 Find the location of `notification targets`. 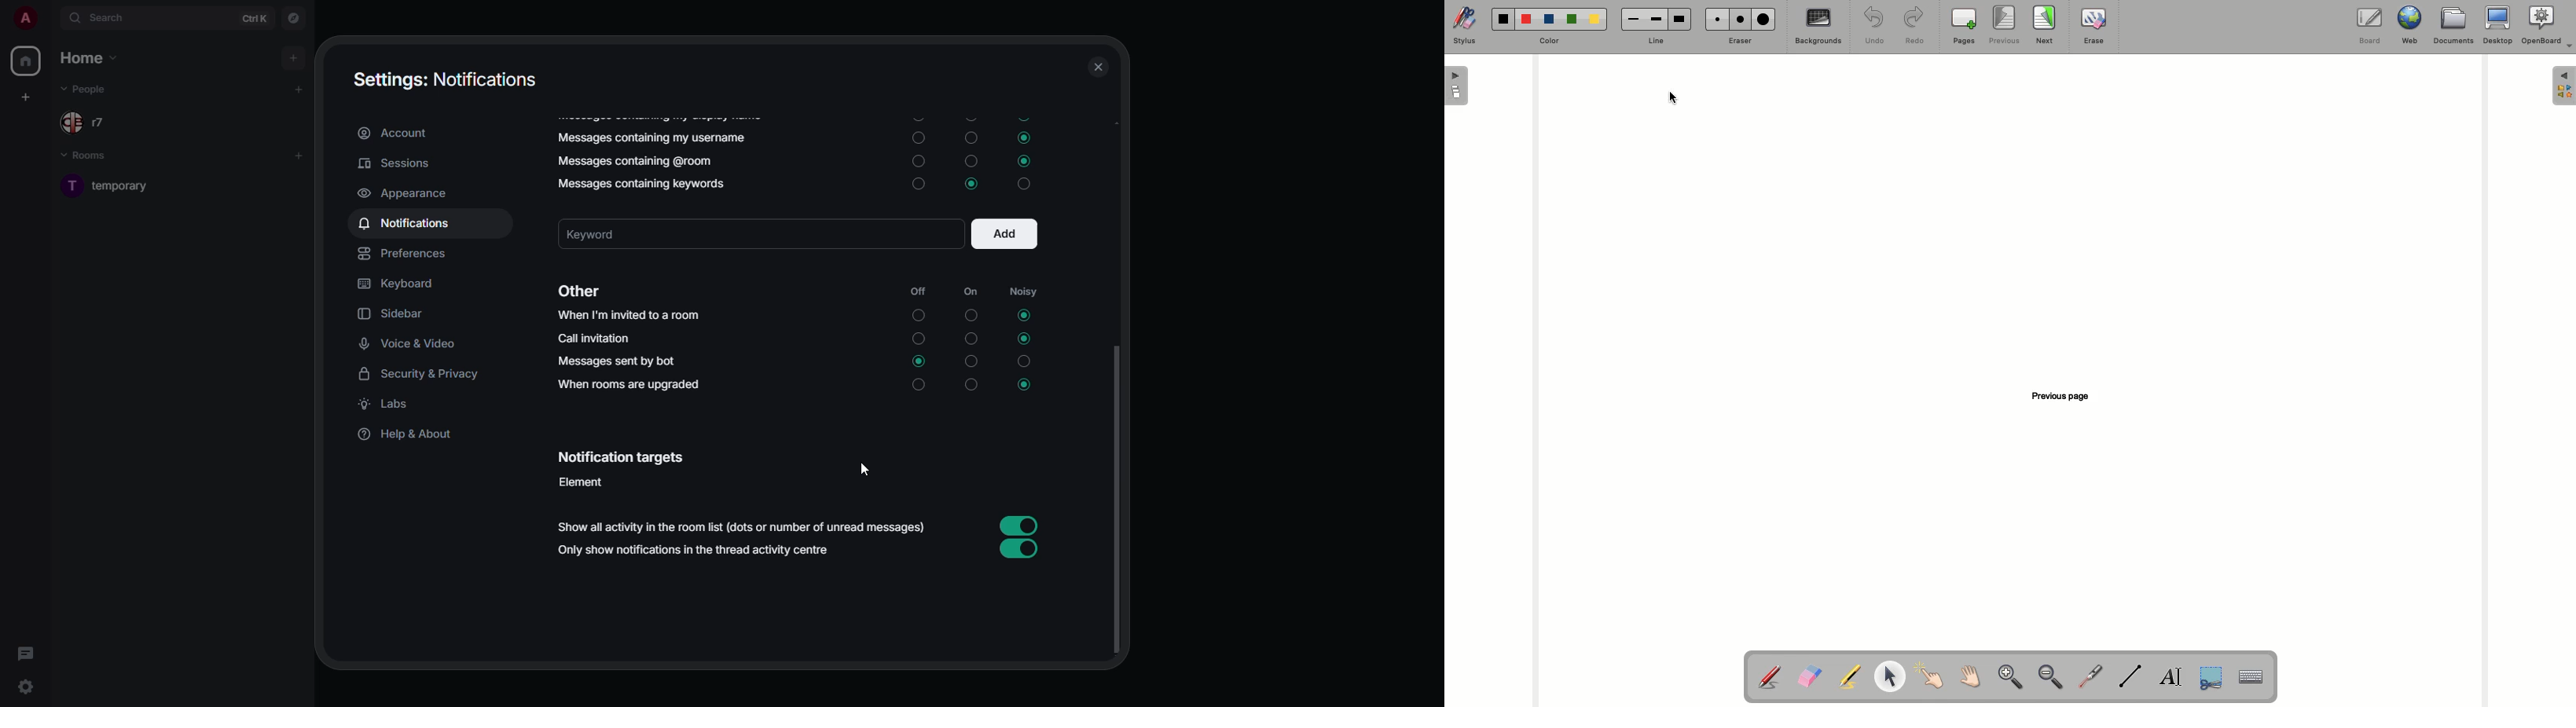

notification targets is located at coordinates (622, 459).